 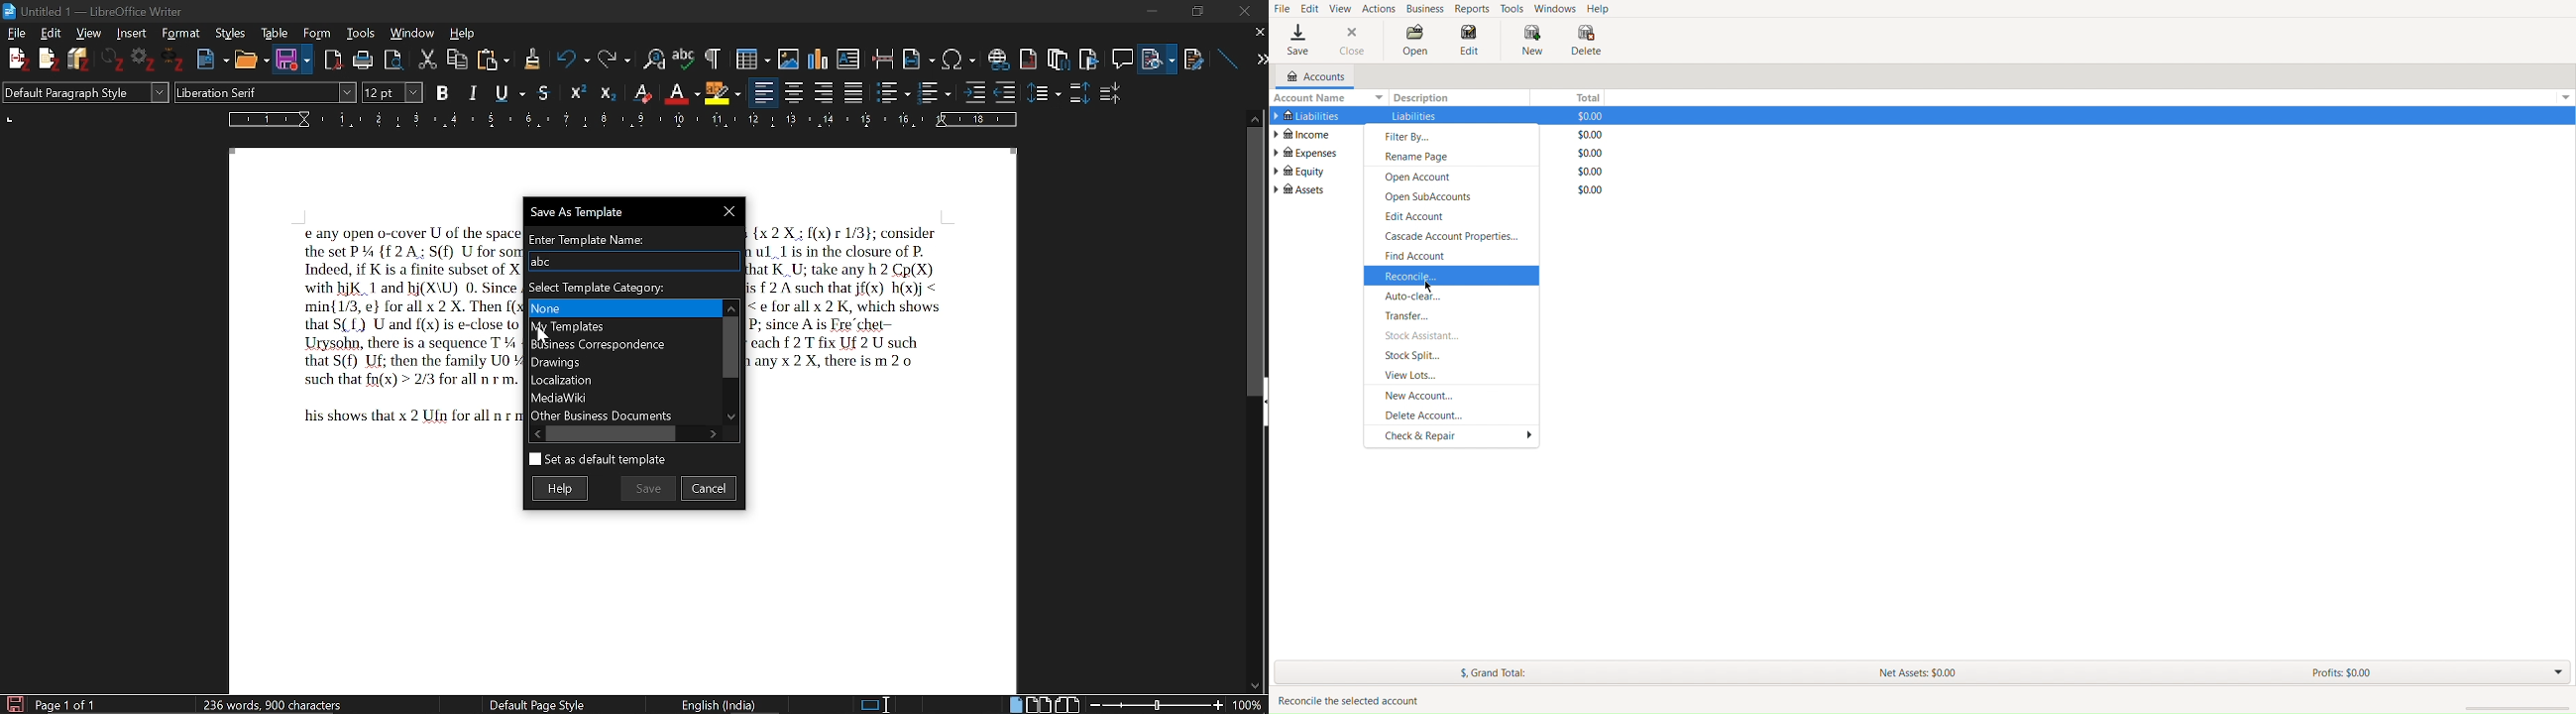 I want to click on Subscript, so click(x=681, y=90).